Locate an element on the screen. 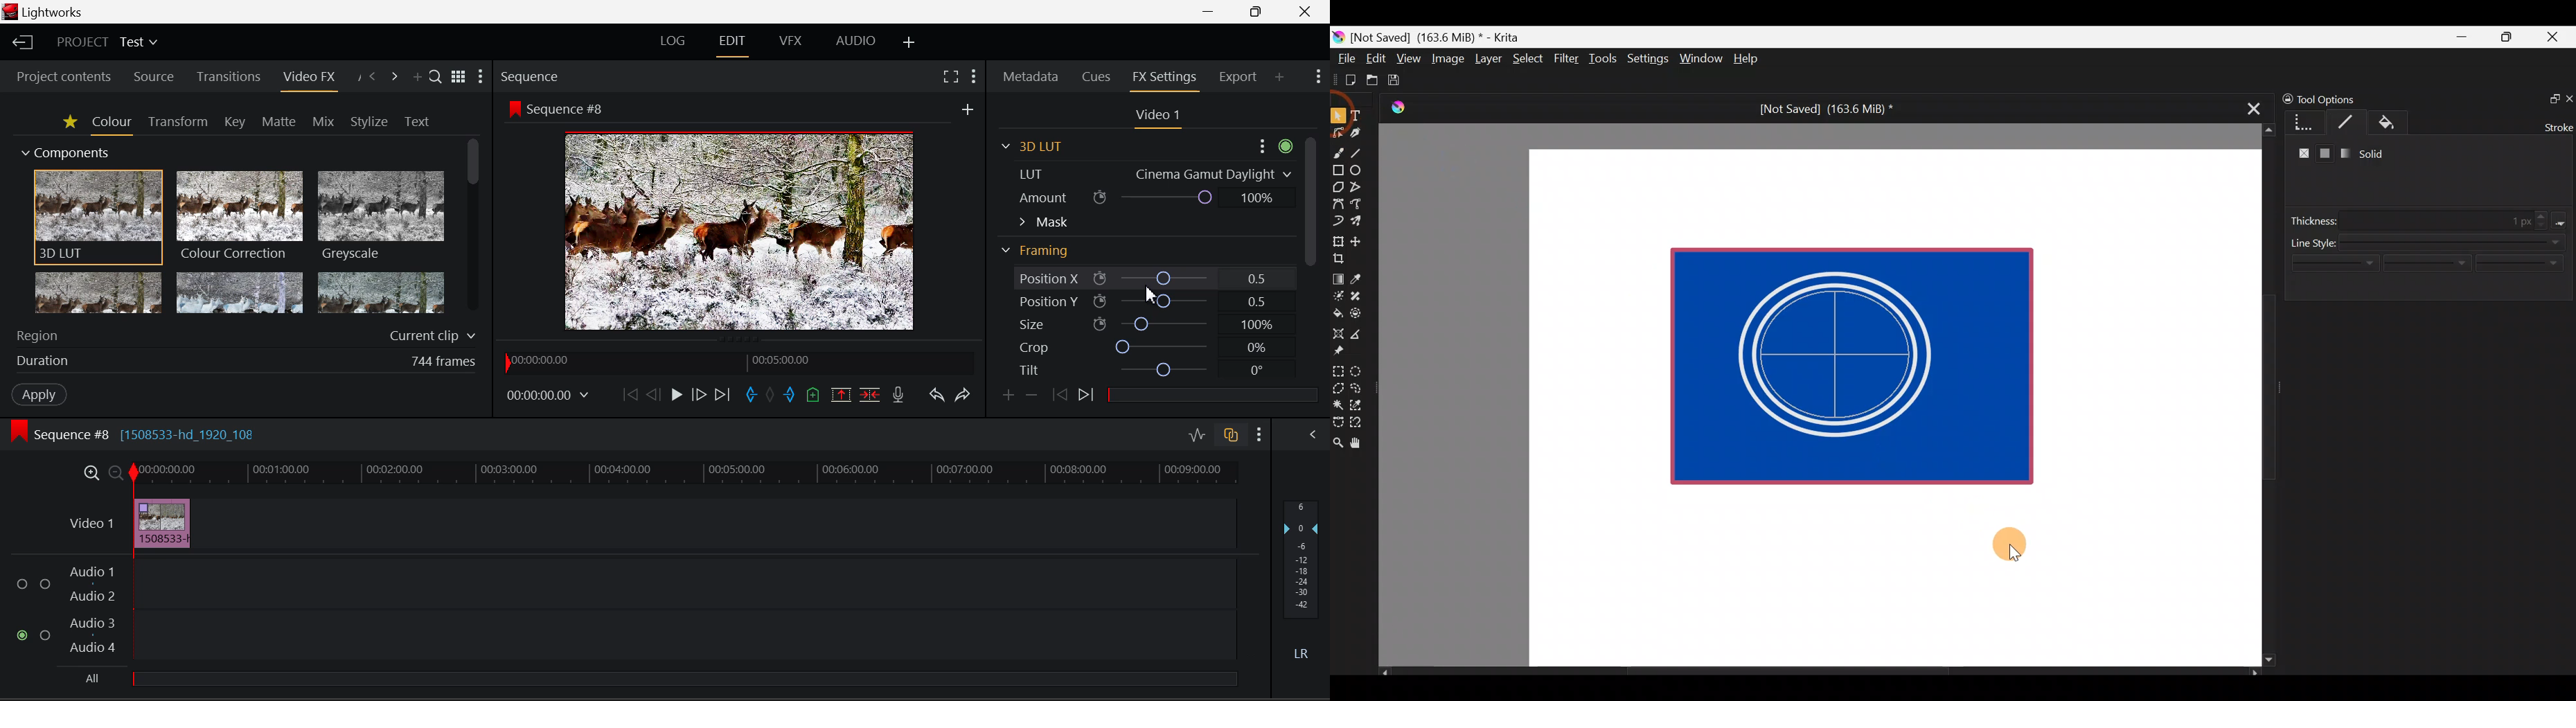  Fill a contiguous area of colour with colour/fill a selection is located at coordinates (1338, 310).